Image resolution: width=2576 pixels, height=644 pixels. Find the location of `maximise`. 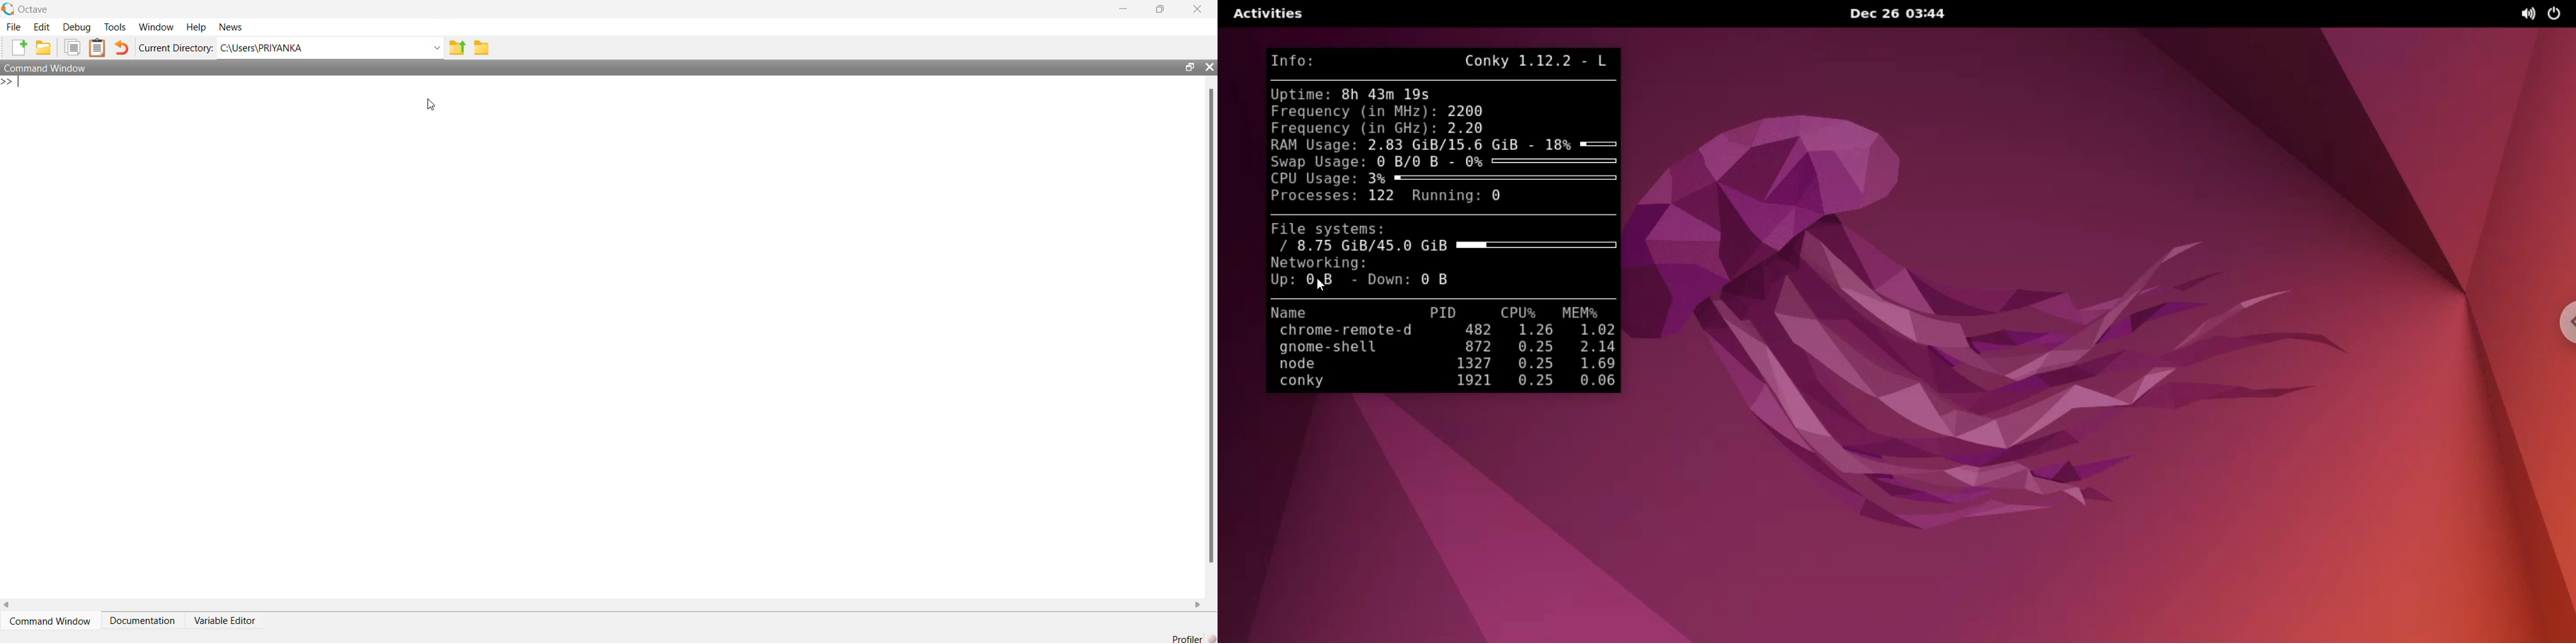

maximise is located at coordinates (1162, 11).